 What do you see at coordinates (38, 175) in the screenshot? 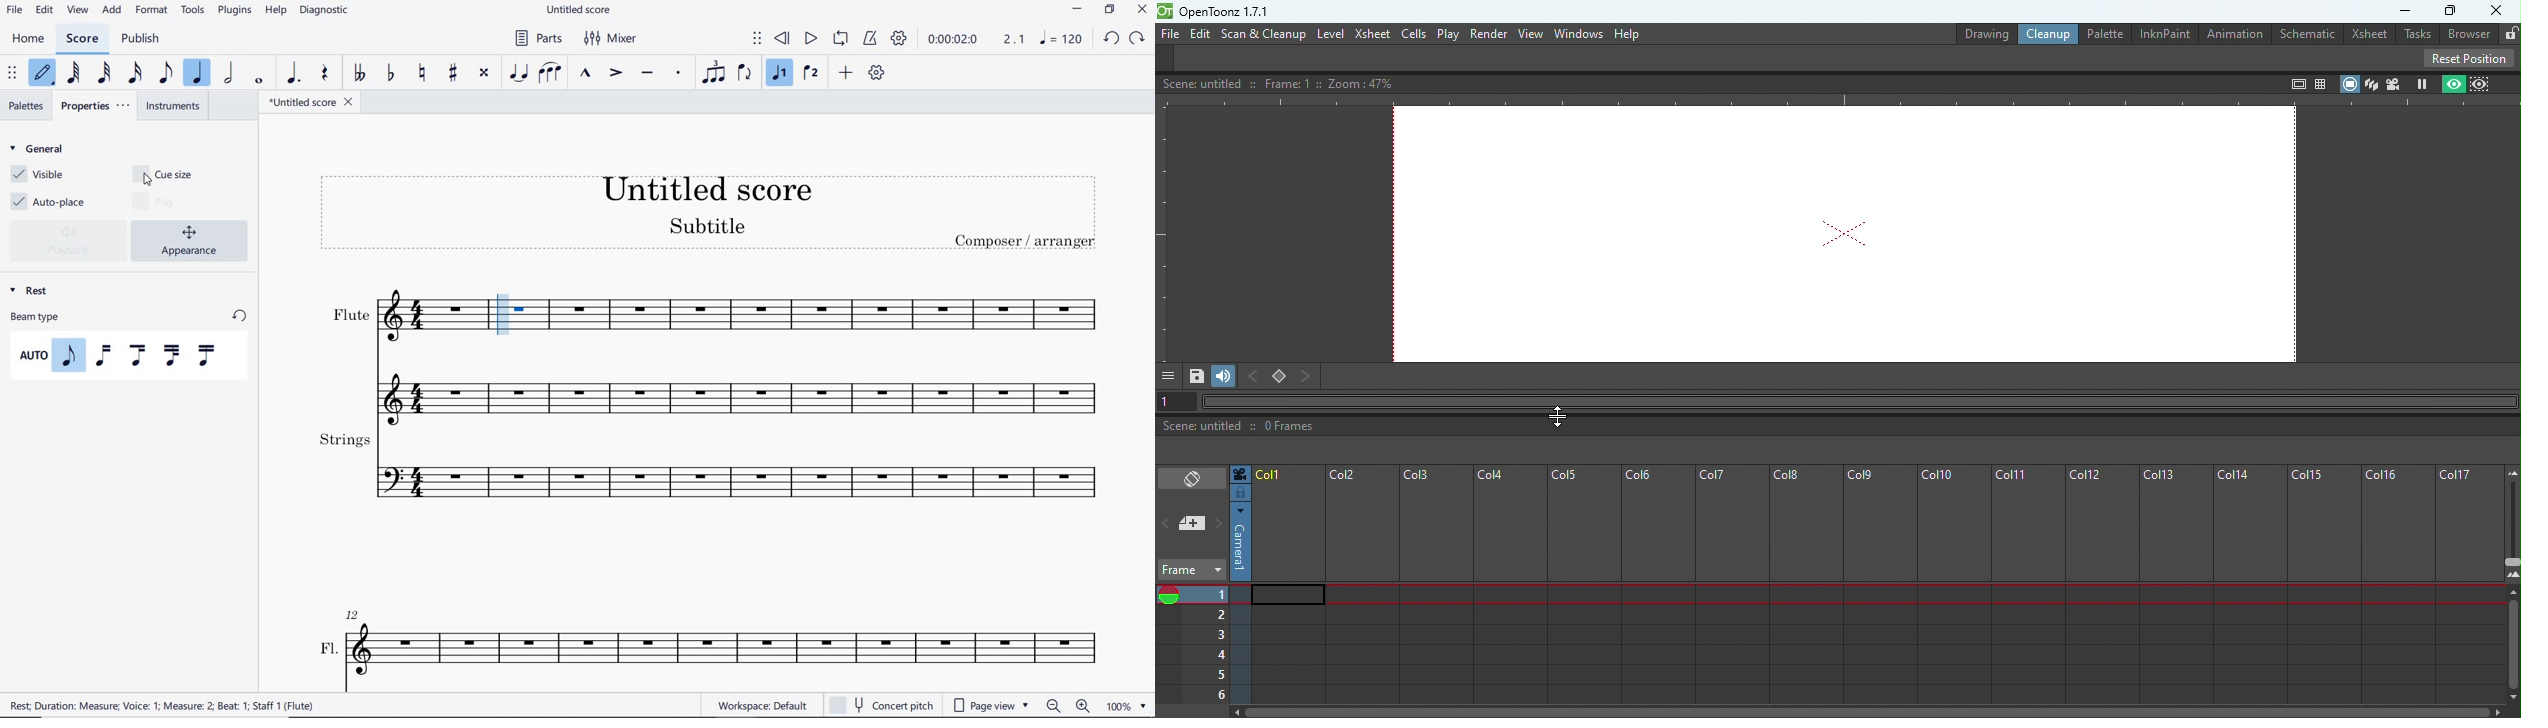
I see `VISIBLE` at bounding box center [38, 175].